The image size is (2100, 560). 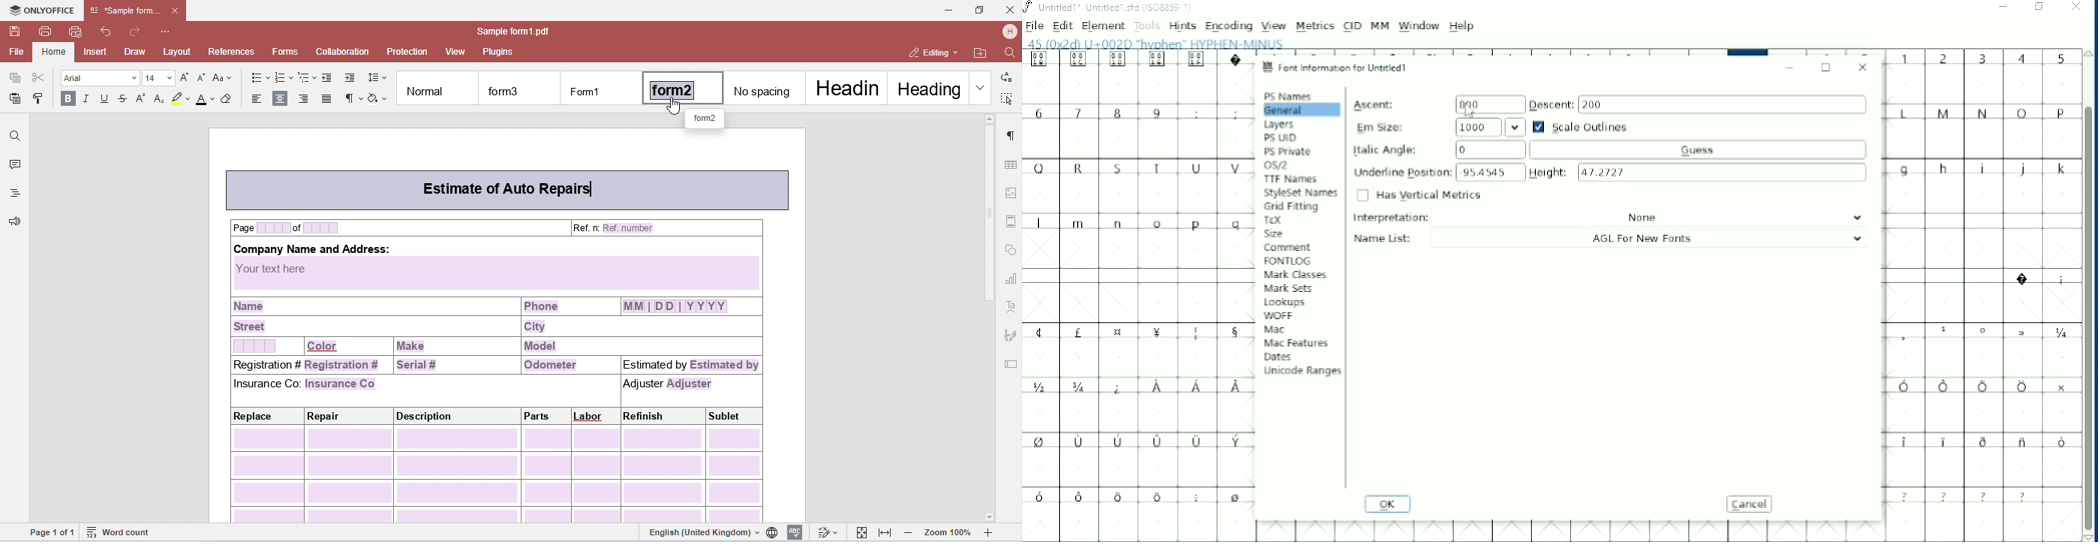 I want to click on Encoding, so click(x=1228, y=26).